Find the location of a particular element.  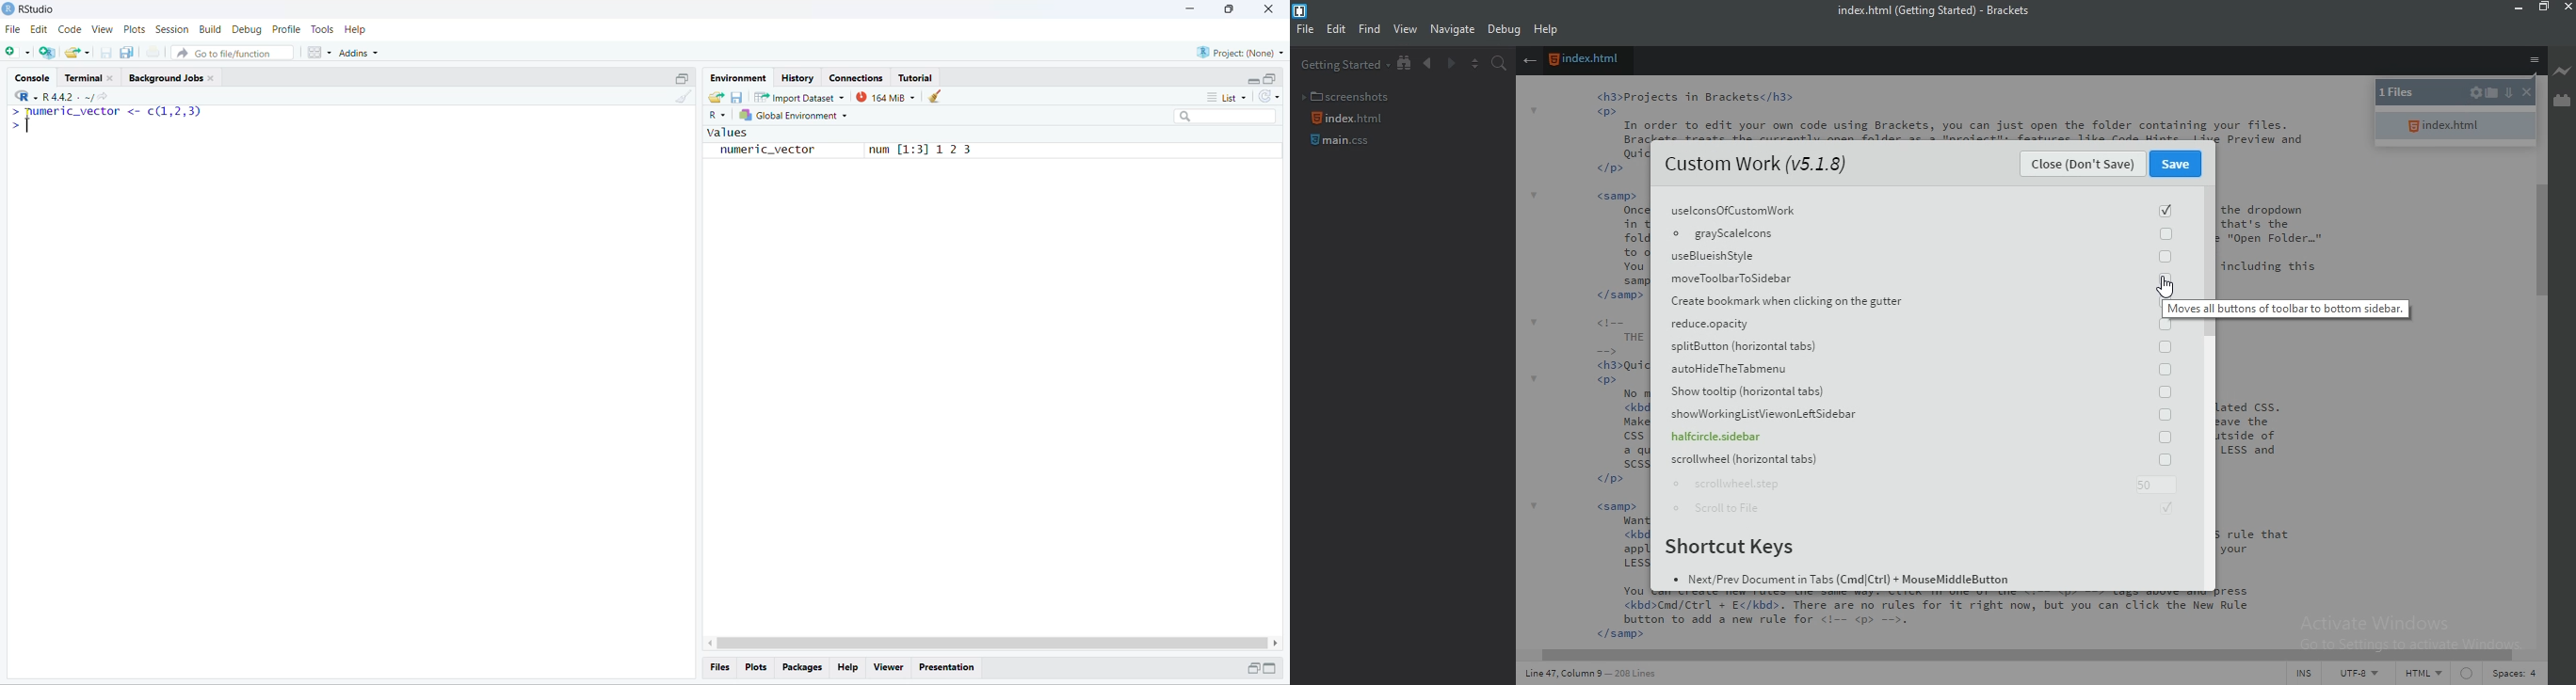

Terminal is located at coordinates (91, 75).